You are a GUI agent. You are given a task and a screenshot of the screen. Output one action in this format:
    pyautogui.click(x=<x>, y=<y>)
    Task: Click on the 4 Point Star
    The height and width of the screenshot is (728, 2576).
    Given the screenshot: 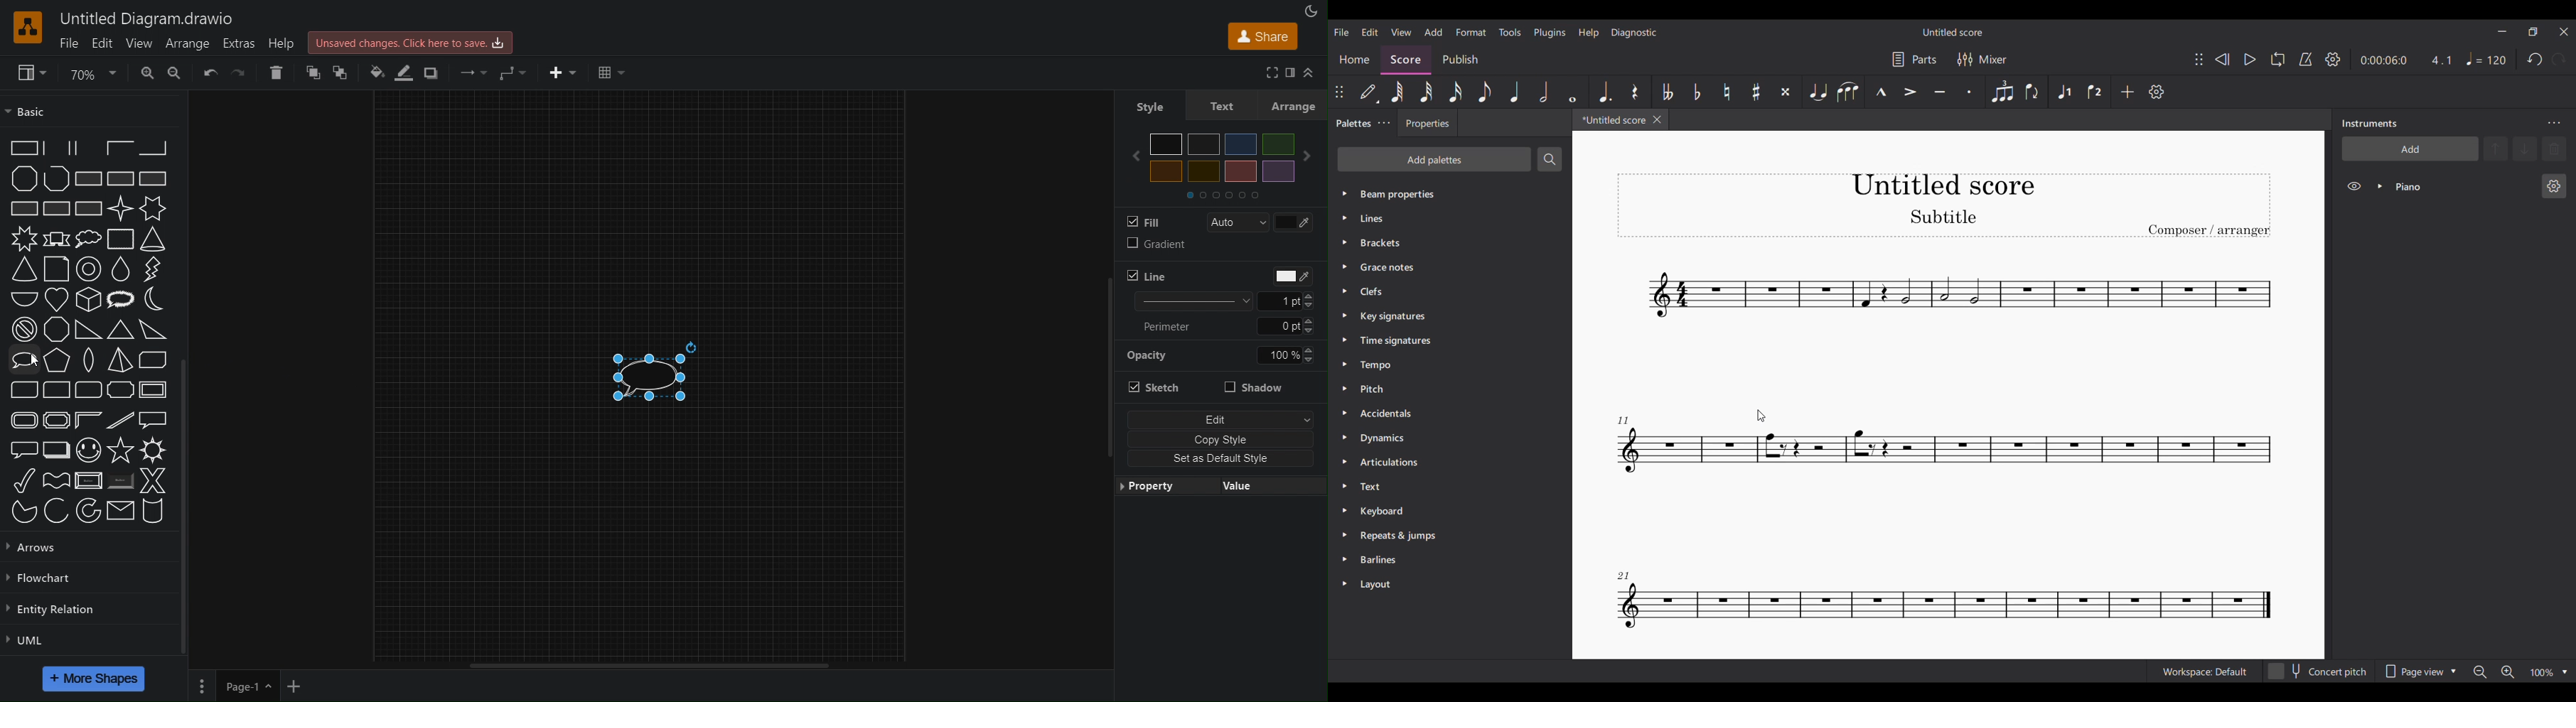 What is the action you would take?
    pyautogui.click(x=121, y=208)
    